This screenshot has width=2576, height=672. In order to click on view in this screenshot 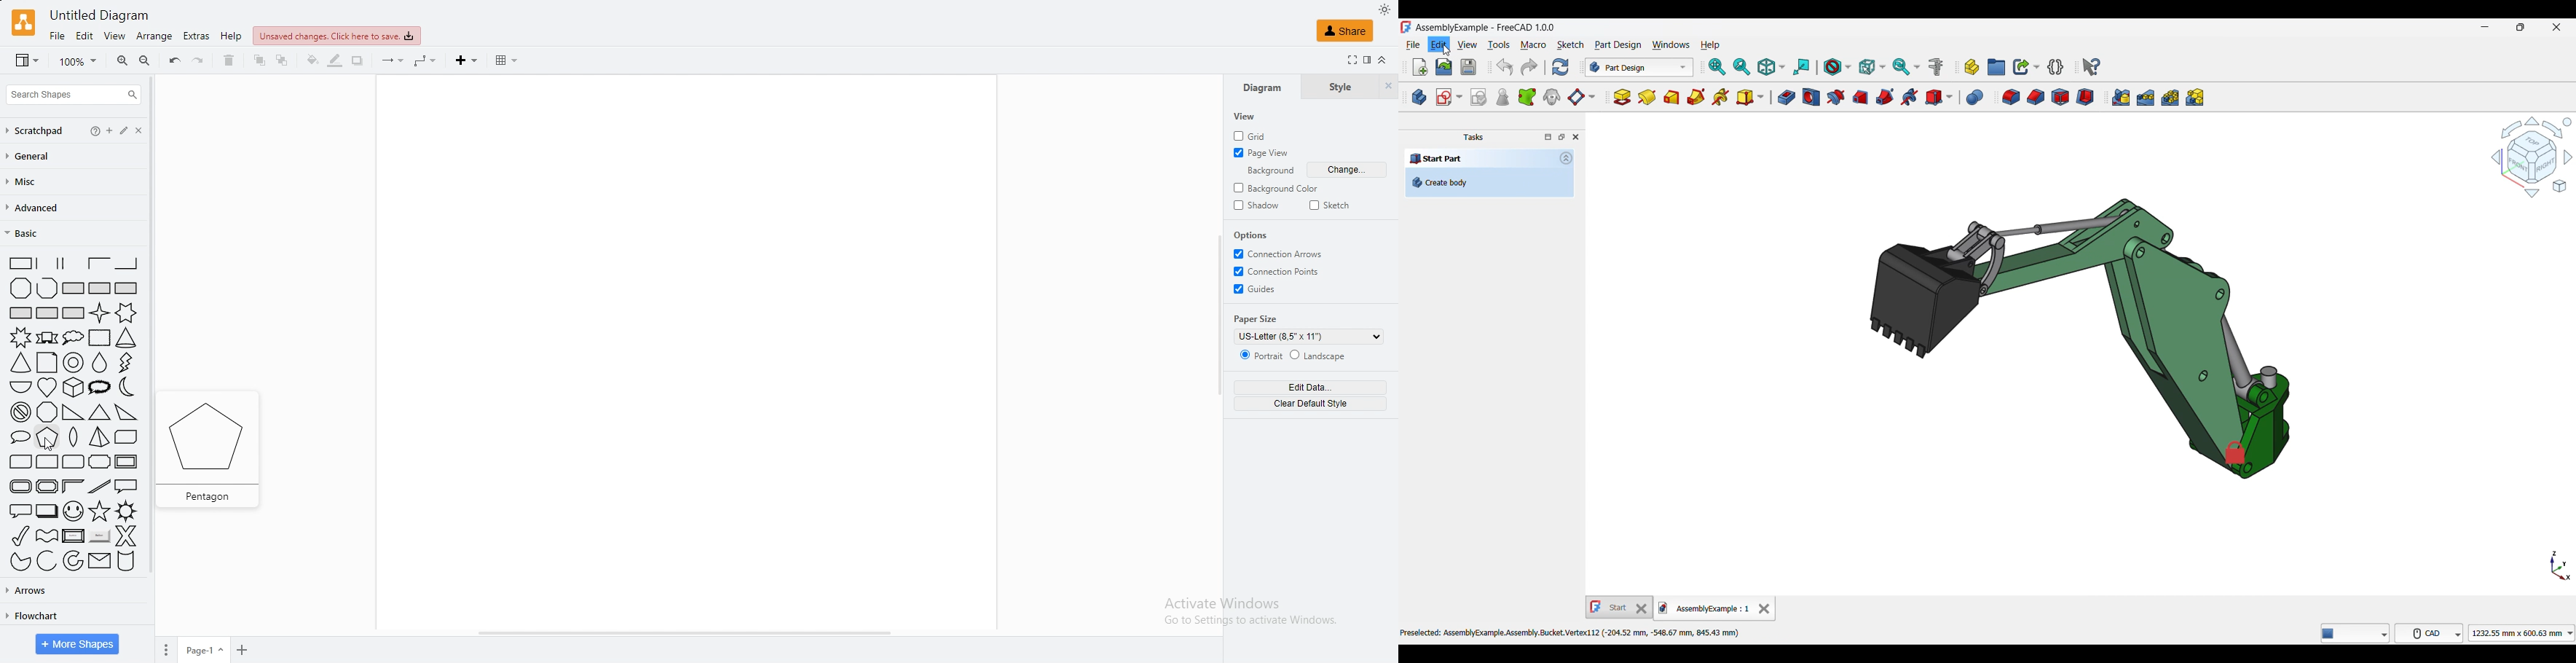, I will do `click(1247, 117)`.